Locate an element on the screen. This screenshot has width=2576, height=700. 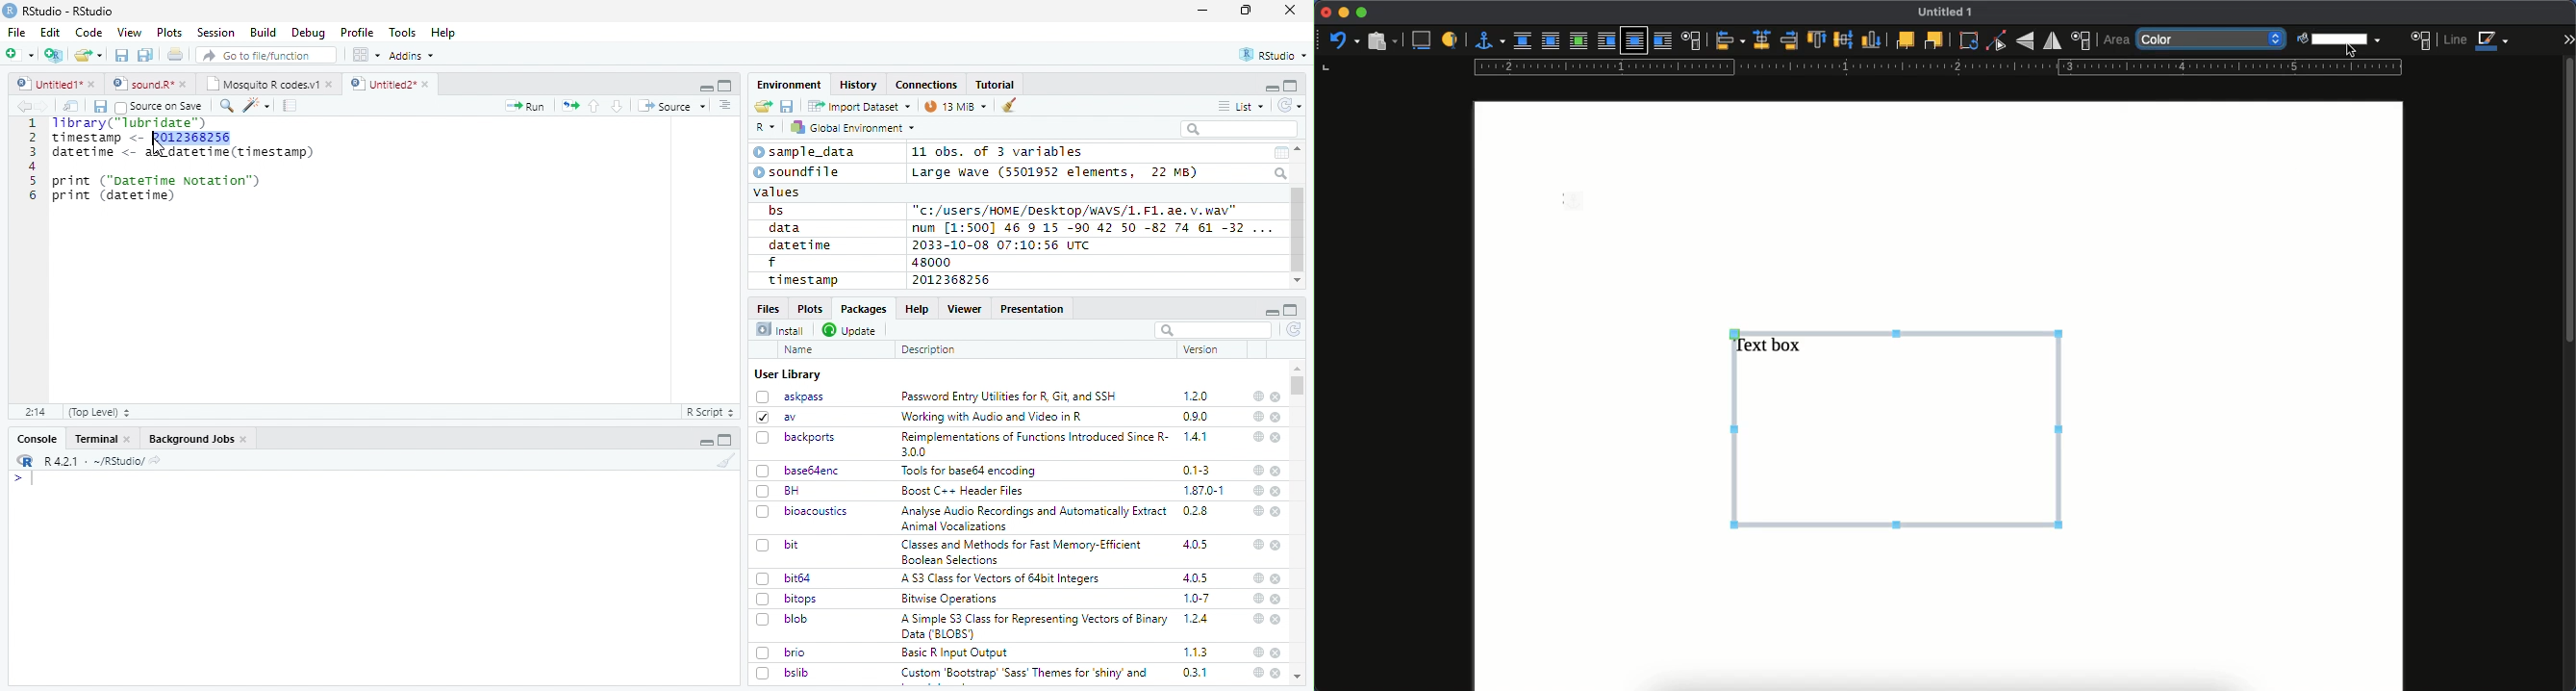
Search is located at coordinates (1282, 173).